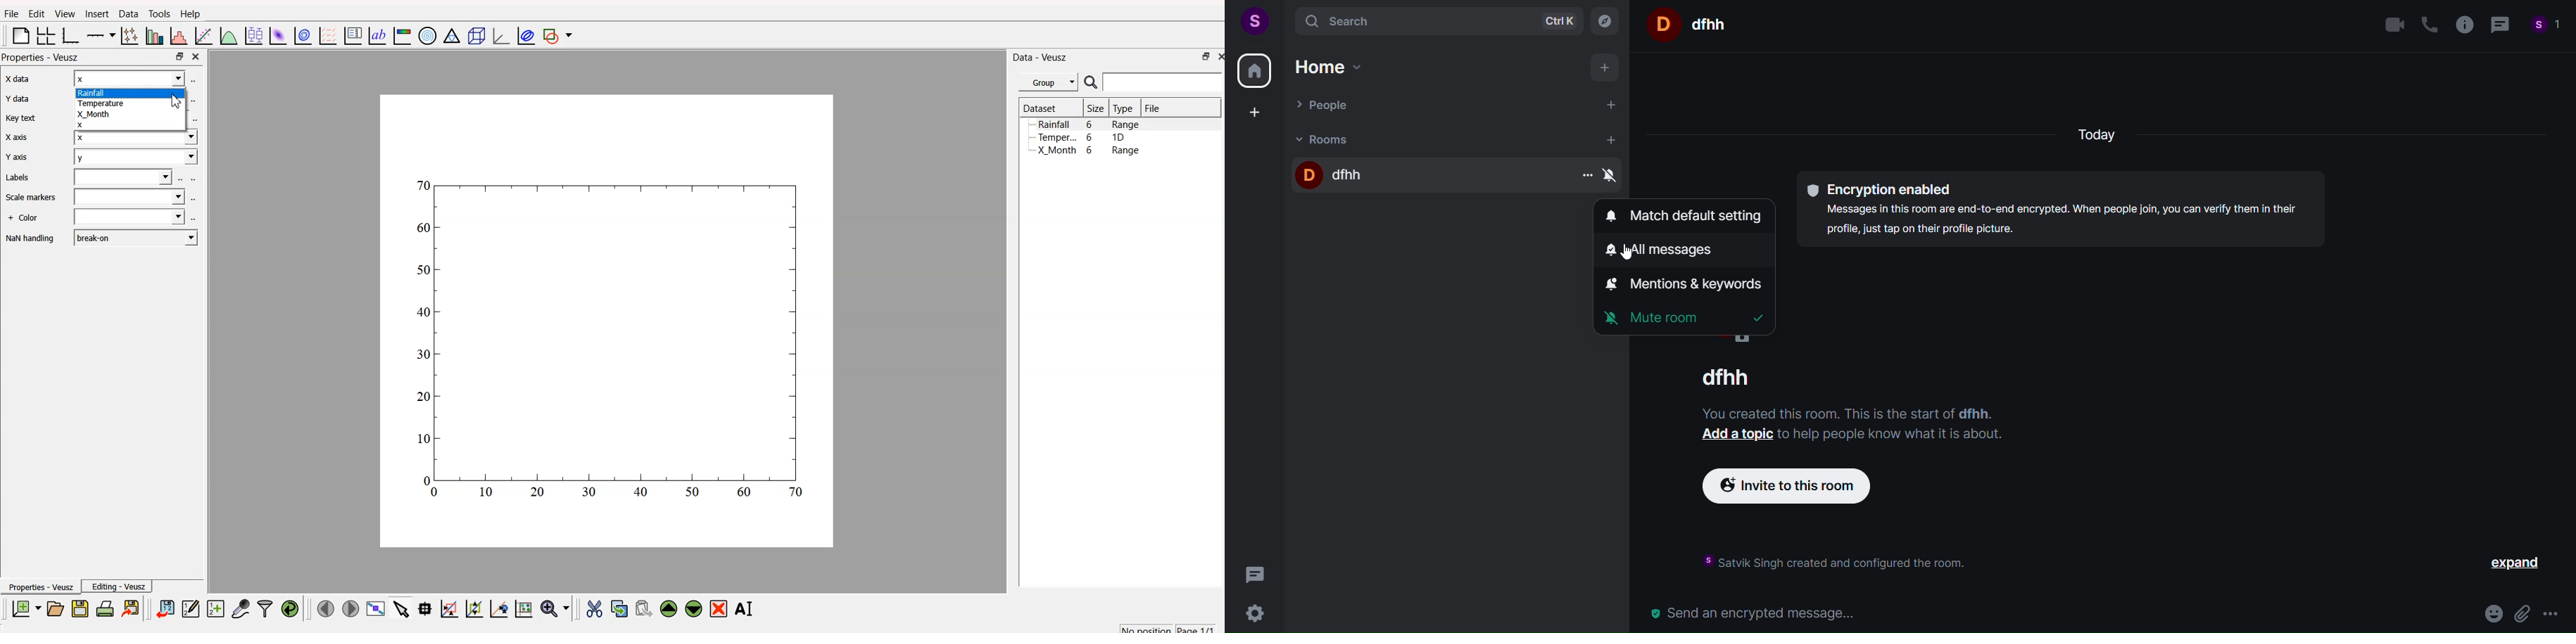  I want to click on x axis, so click(15, 80).